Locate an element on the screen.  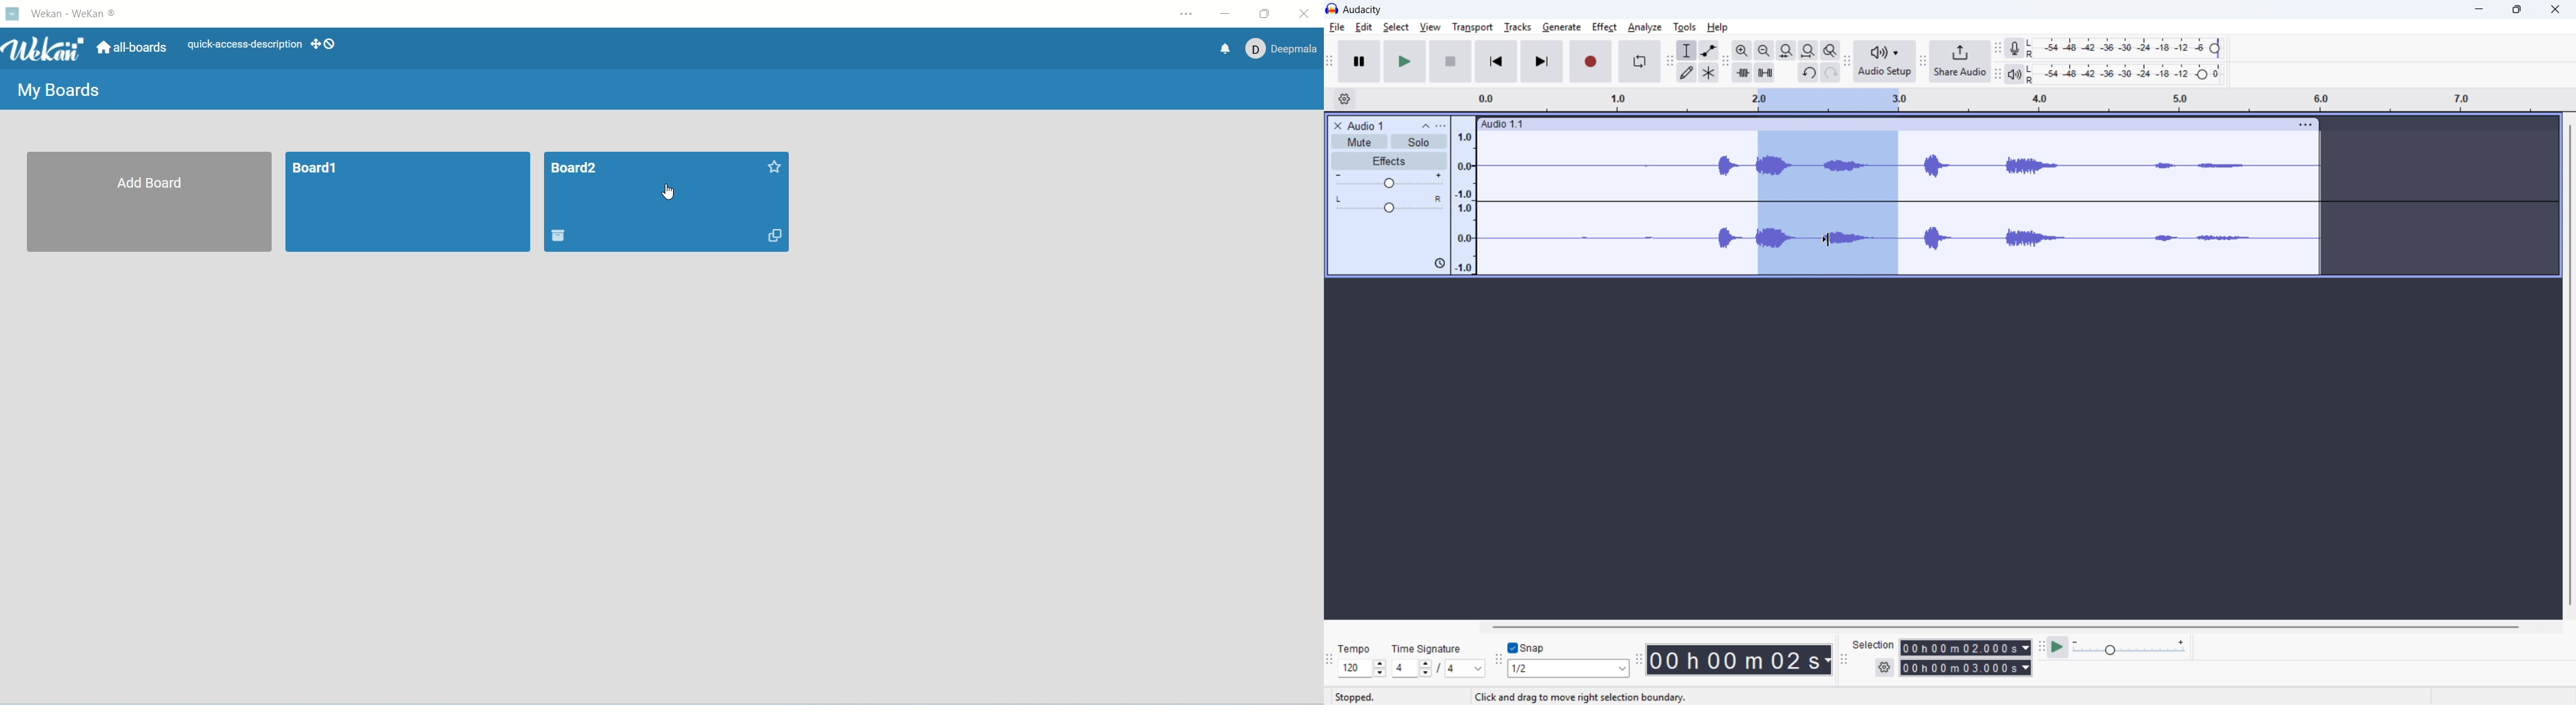
Enable looping is located at coordinates (1640, 61).